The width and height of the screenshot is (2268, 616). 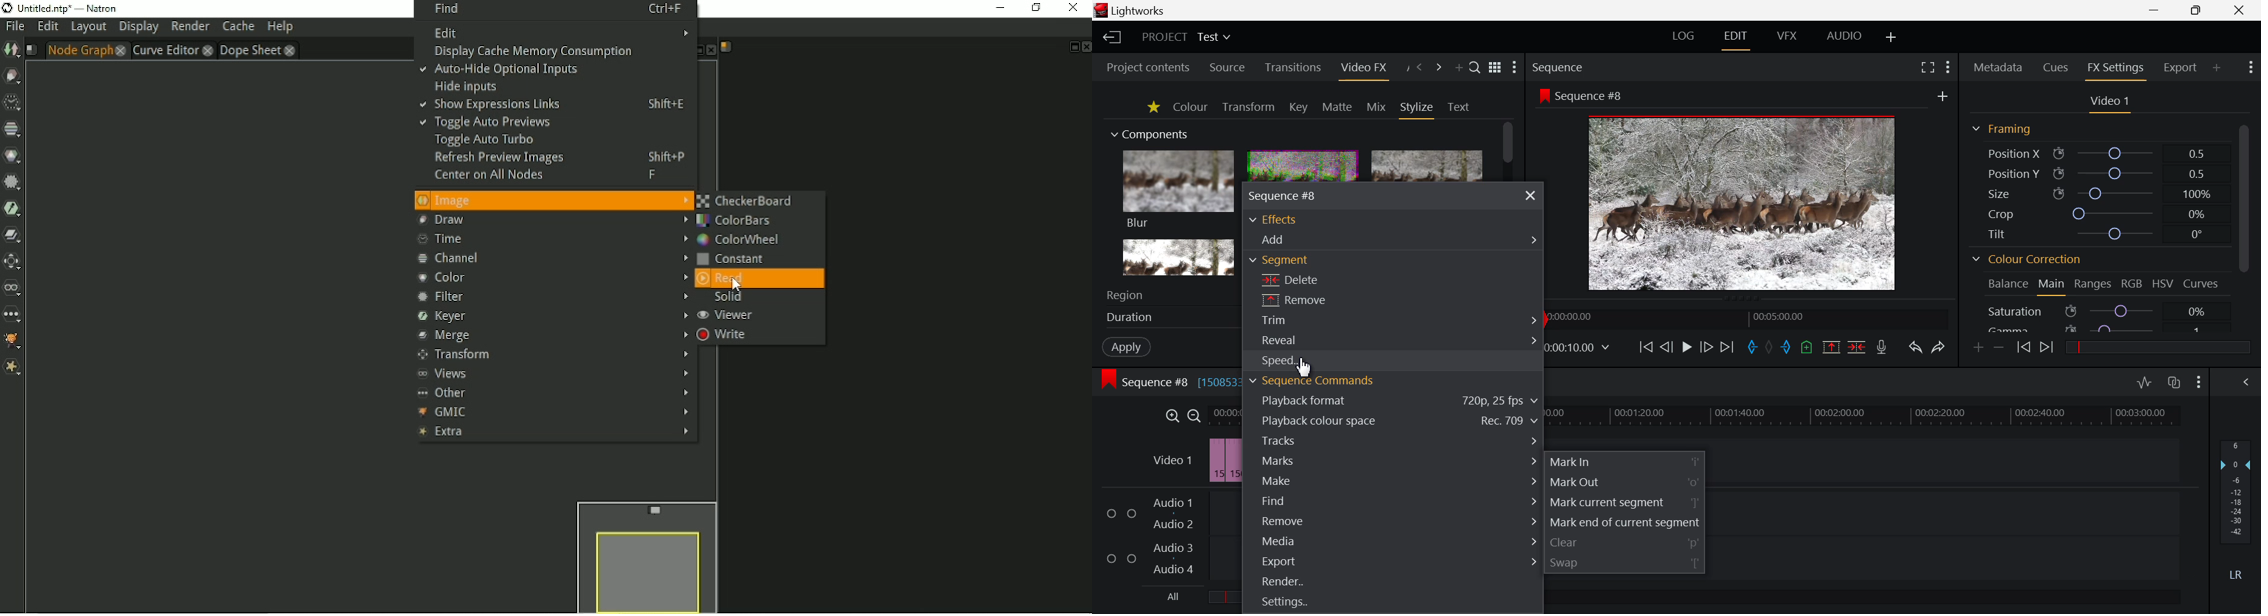 I want to click on Transitions, so click(x=1292, y=68).